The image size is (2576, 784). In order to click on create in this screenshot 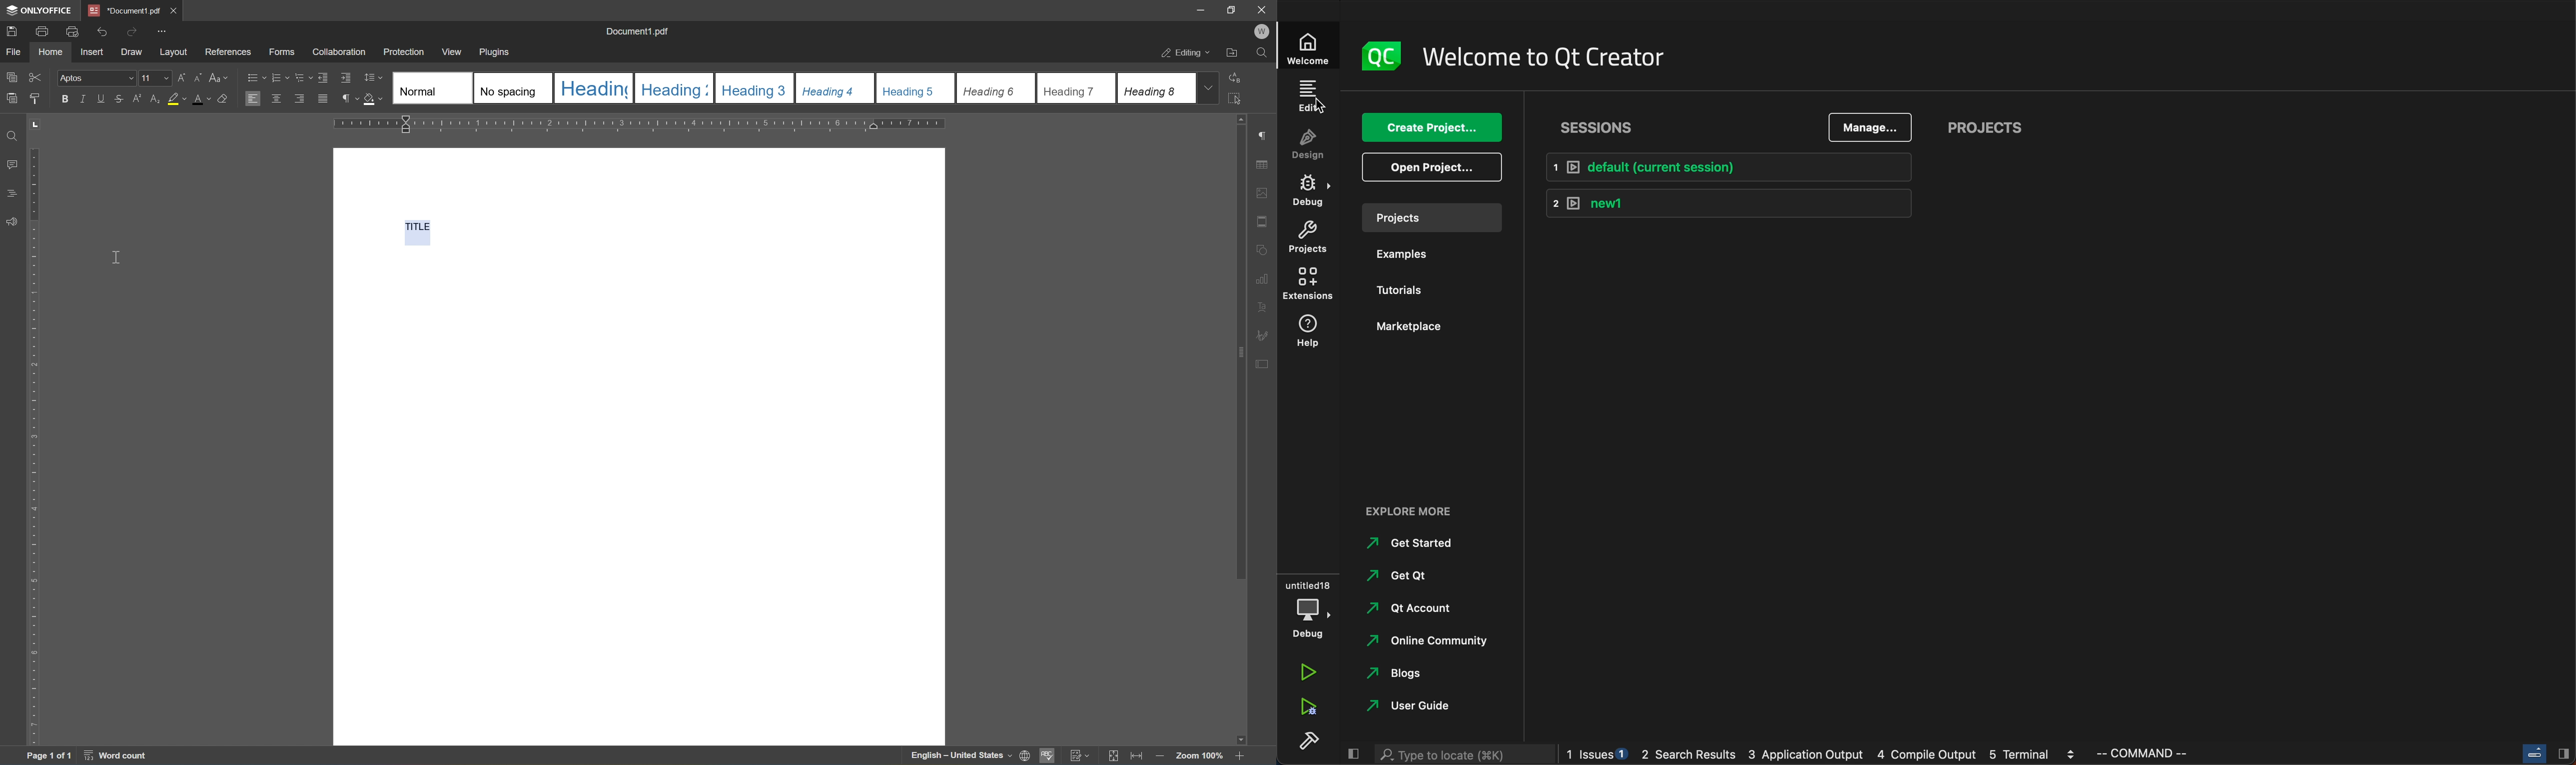, I will do `click(1433, 128)`.